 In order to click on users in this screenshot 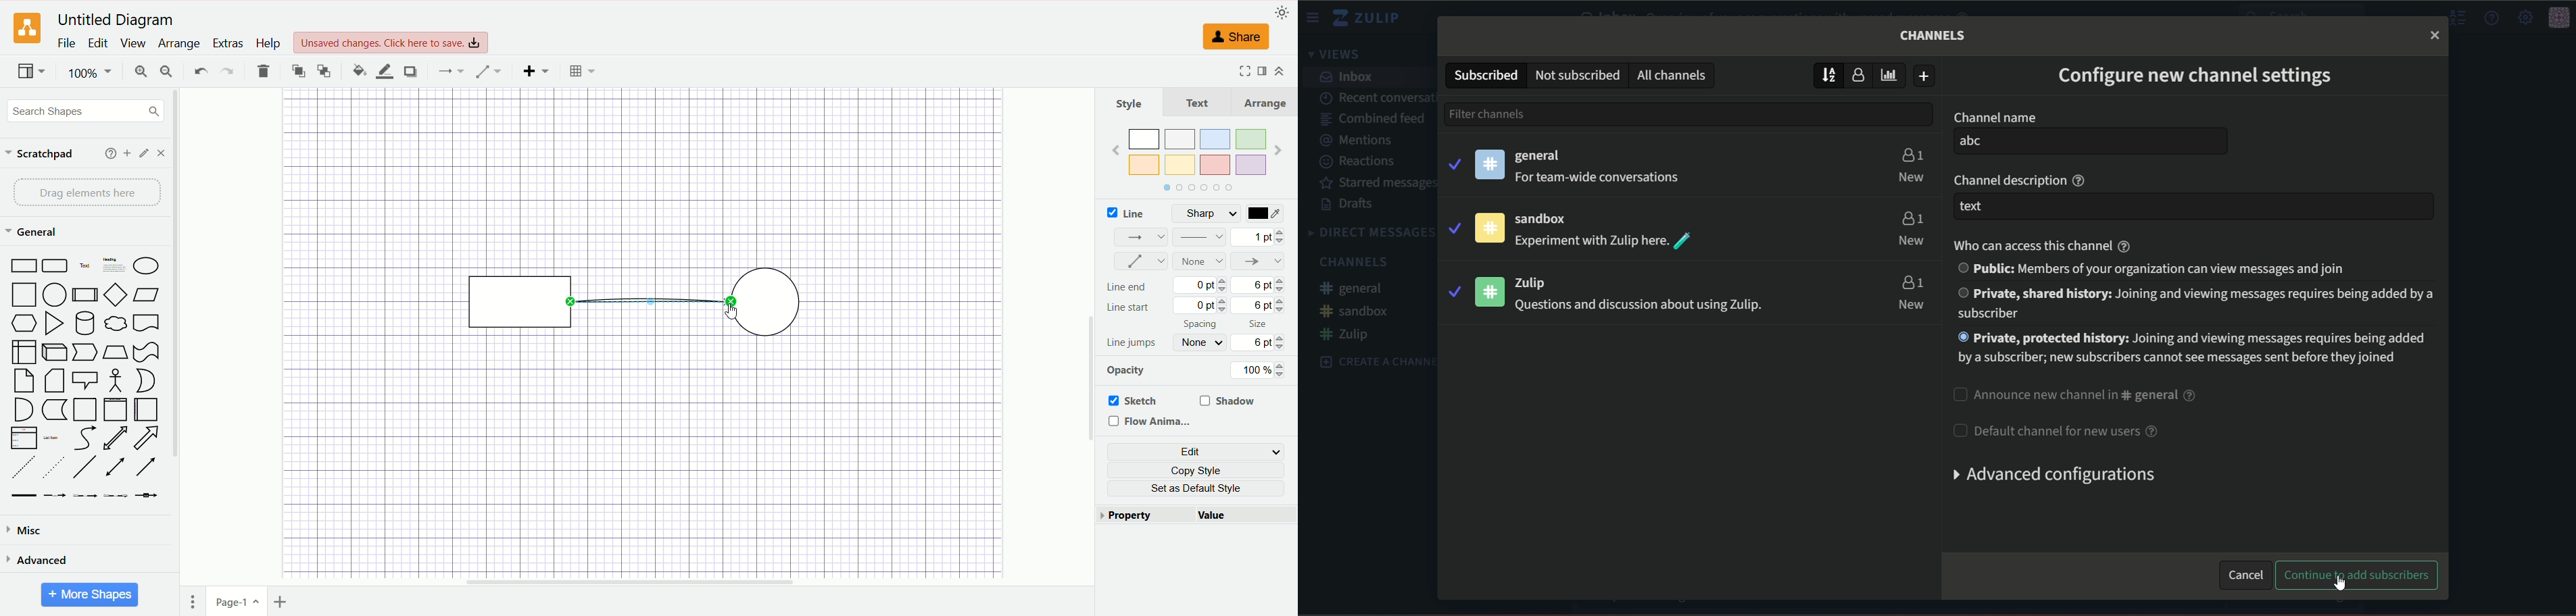, I will do `click(1912, 153)`.